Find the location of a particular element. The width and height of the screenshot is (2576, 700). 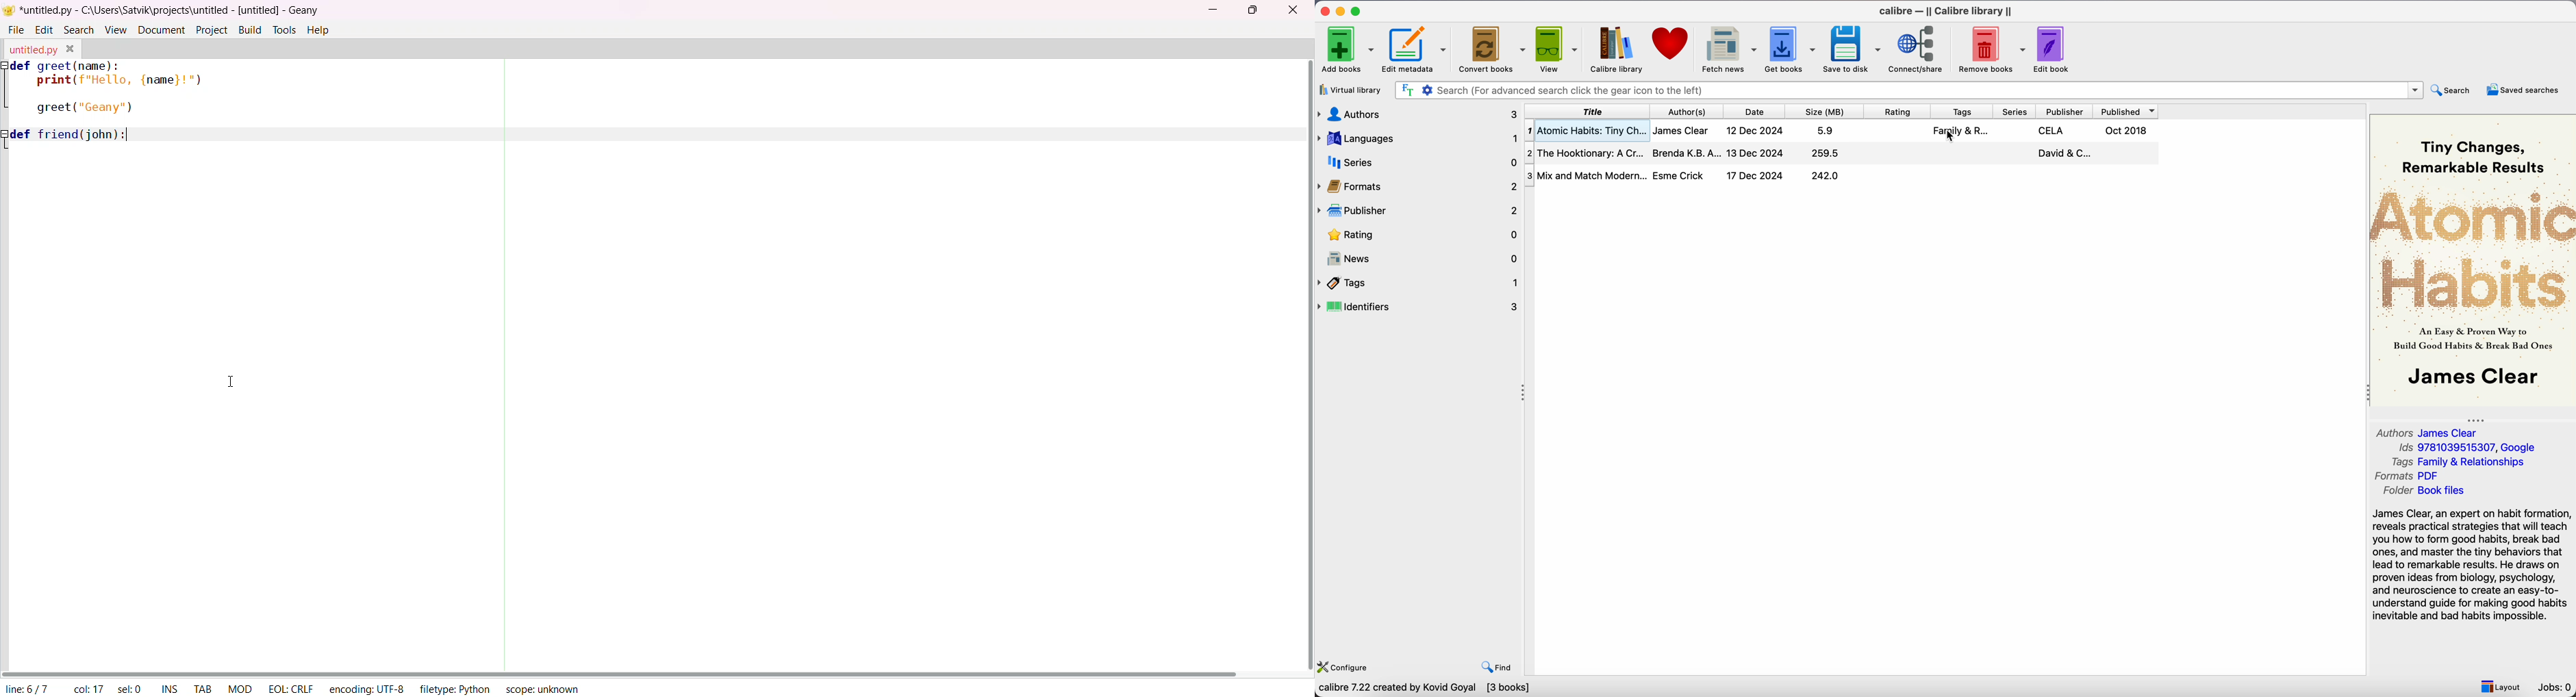

publisher is located at coordinates (1419, 210).